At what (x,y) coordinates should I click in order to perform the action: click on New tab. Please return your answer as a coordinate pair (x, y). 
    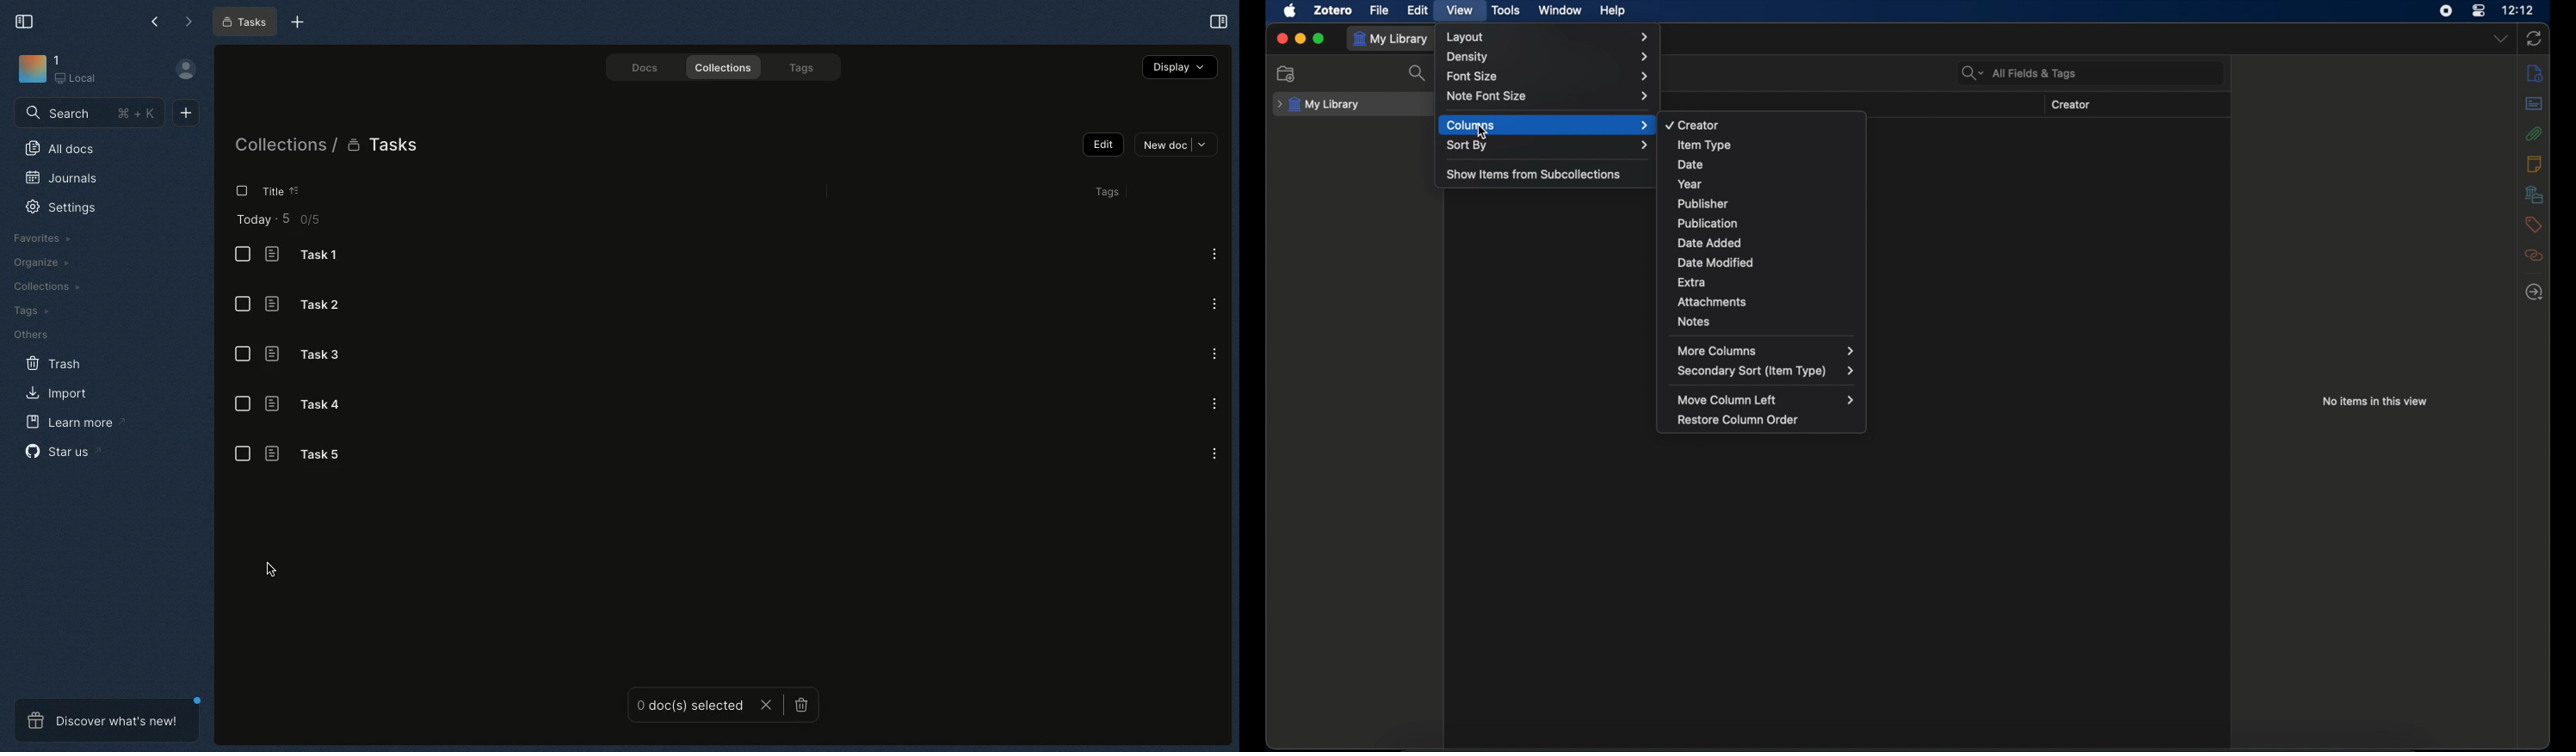
    Looking at the image, I should click on (298, 23).